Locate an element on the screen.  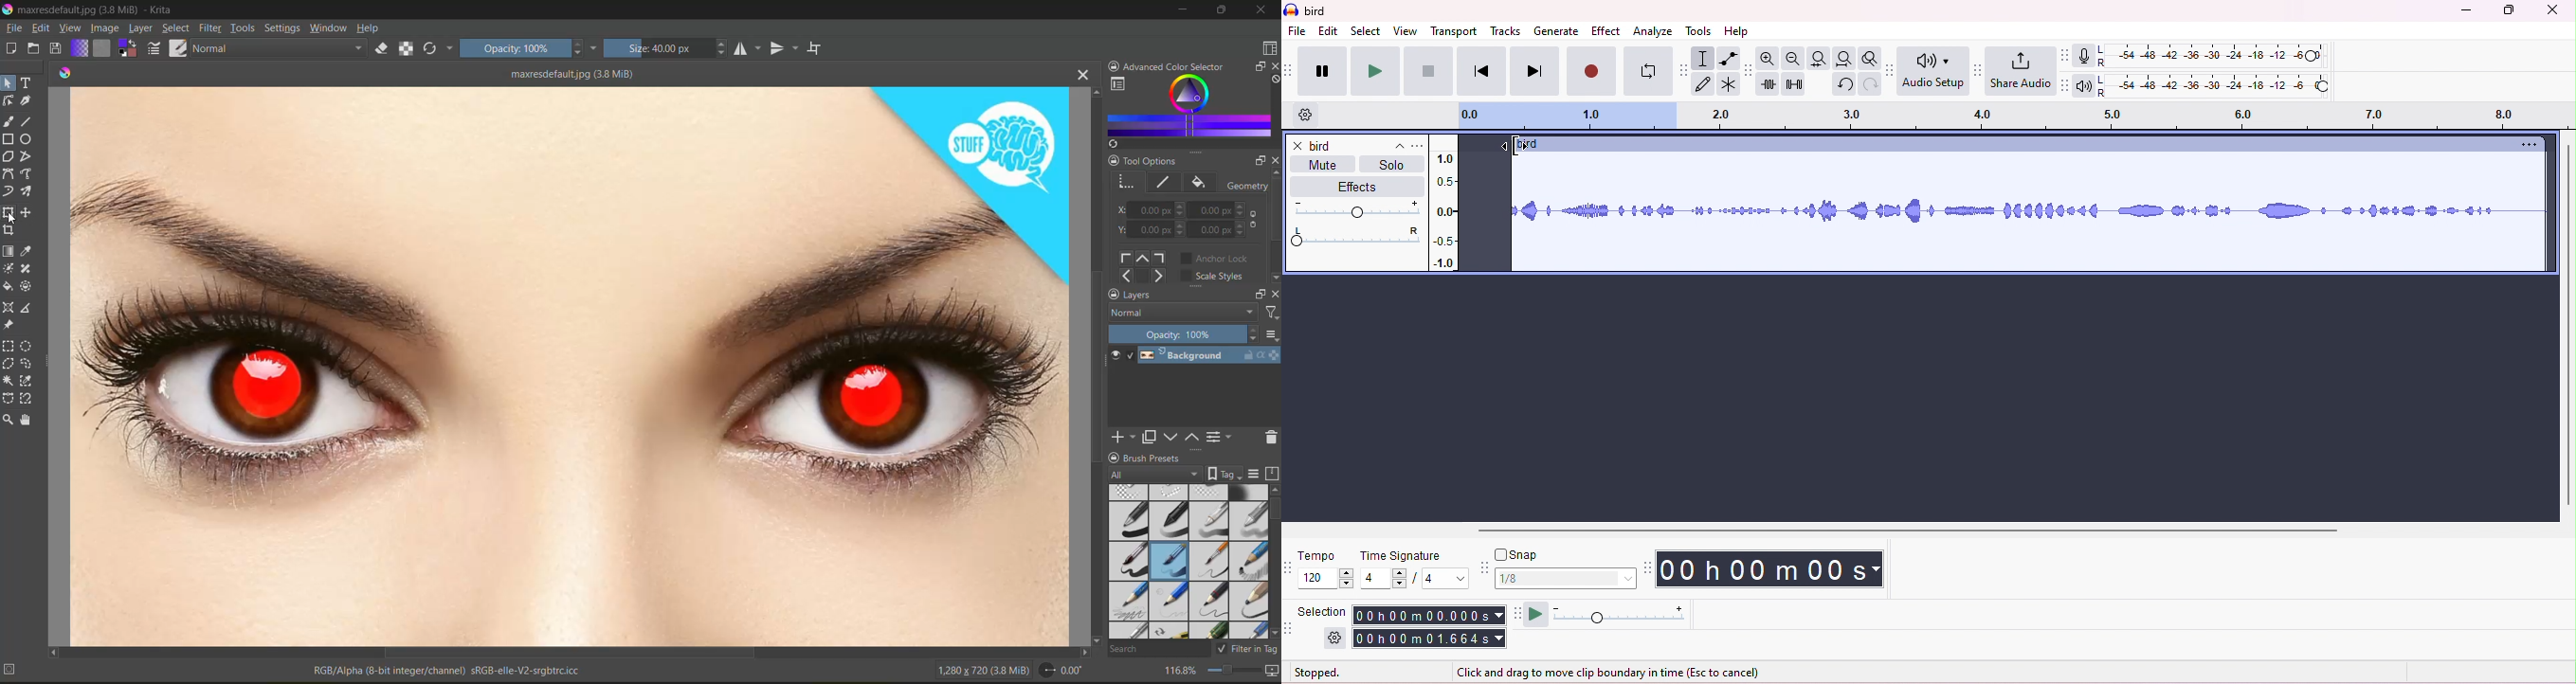
layer is located at coordinates (1212, 356).